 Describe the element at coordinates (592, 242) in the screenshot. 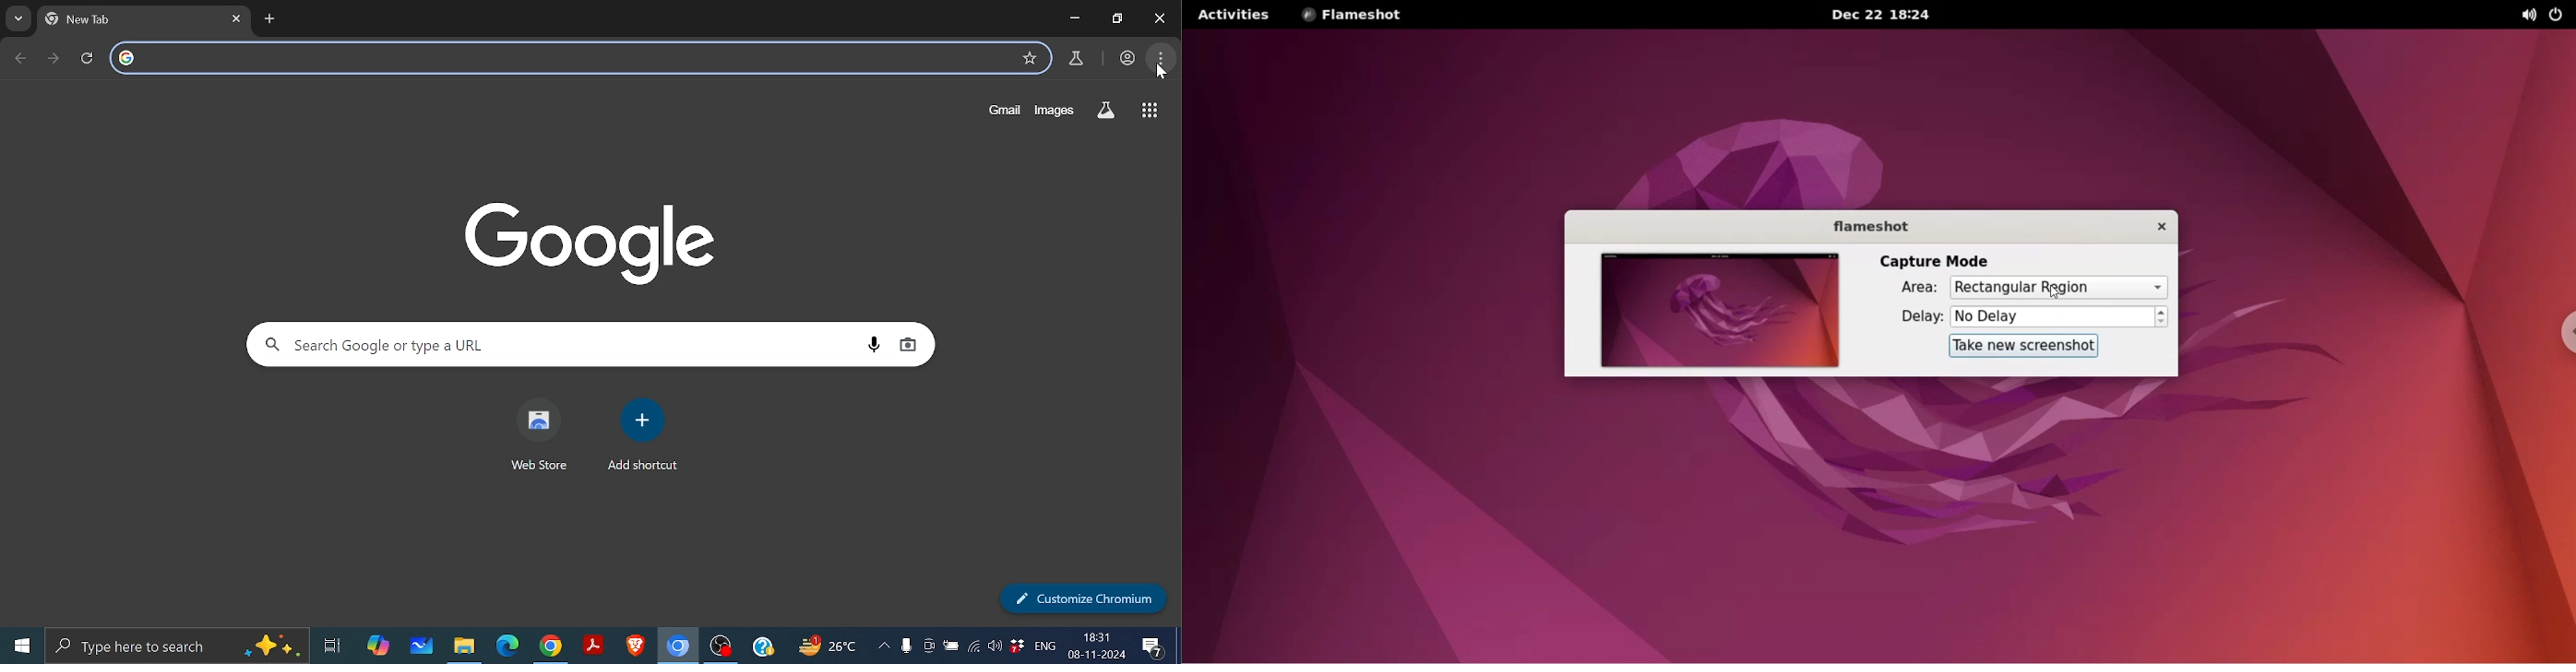

I see `Google logo` at that location.